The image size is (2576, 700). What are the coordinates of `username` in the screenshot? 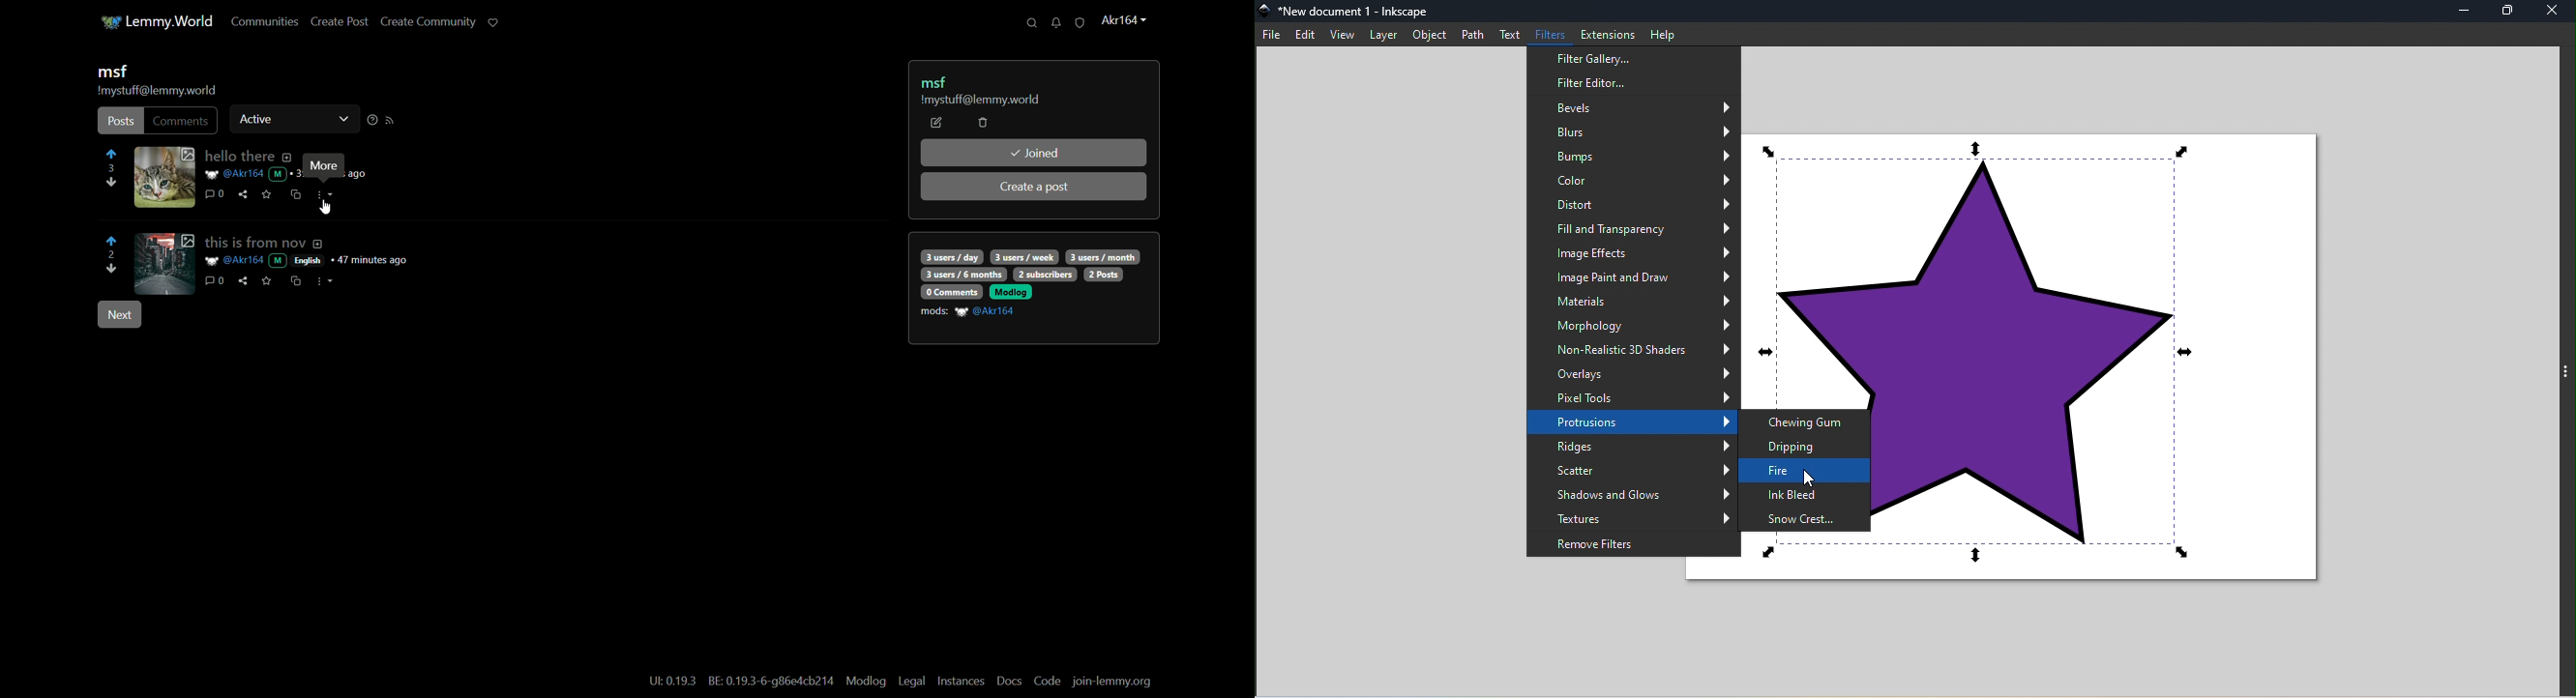 It's located at (988, 312).